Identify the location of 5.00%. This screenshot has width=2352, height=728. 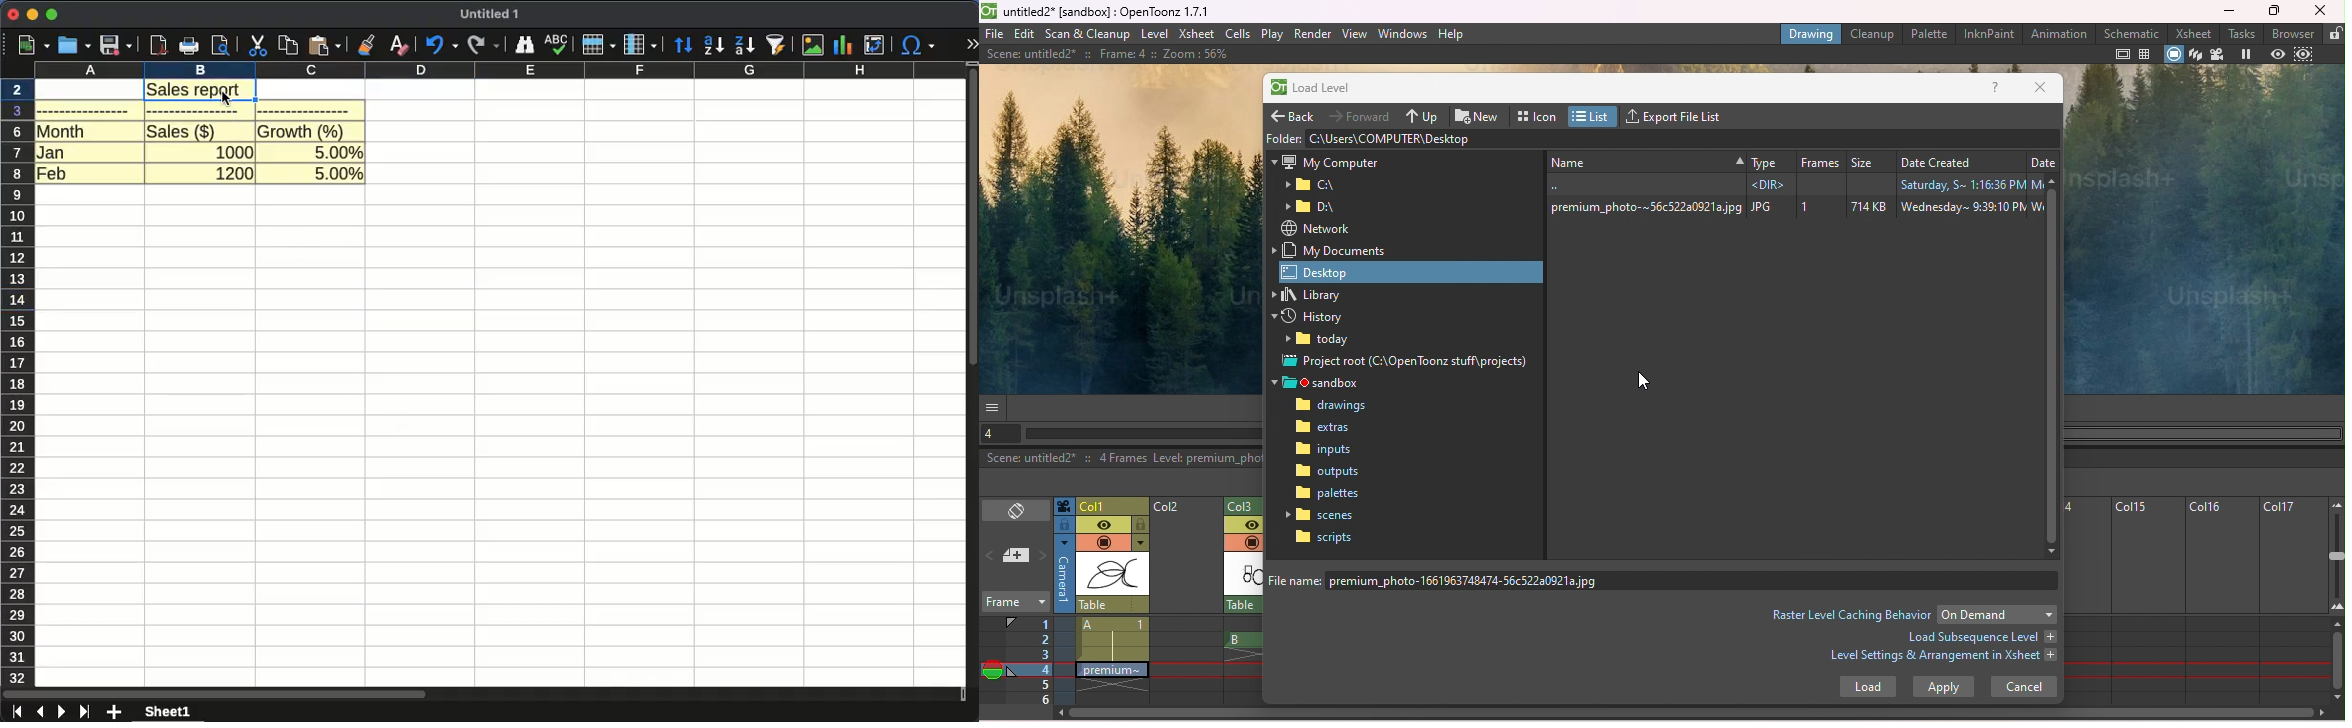
(339, 175).